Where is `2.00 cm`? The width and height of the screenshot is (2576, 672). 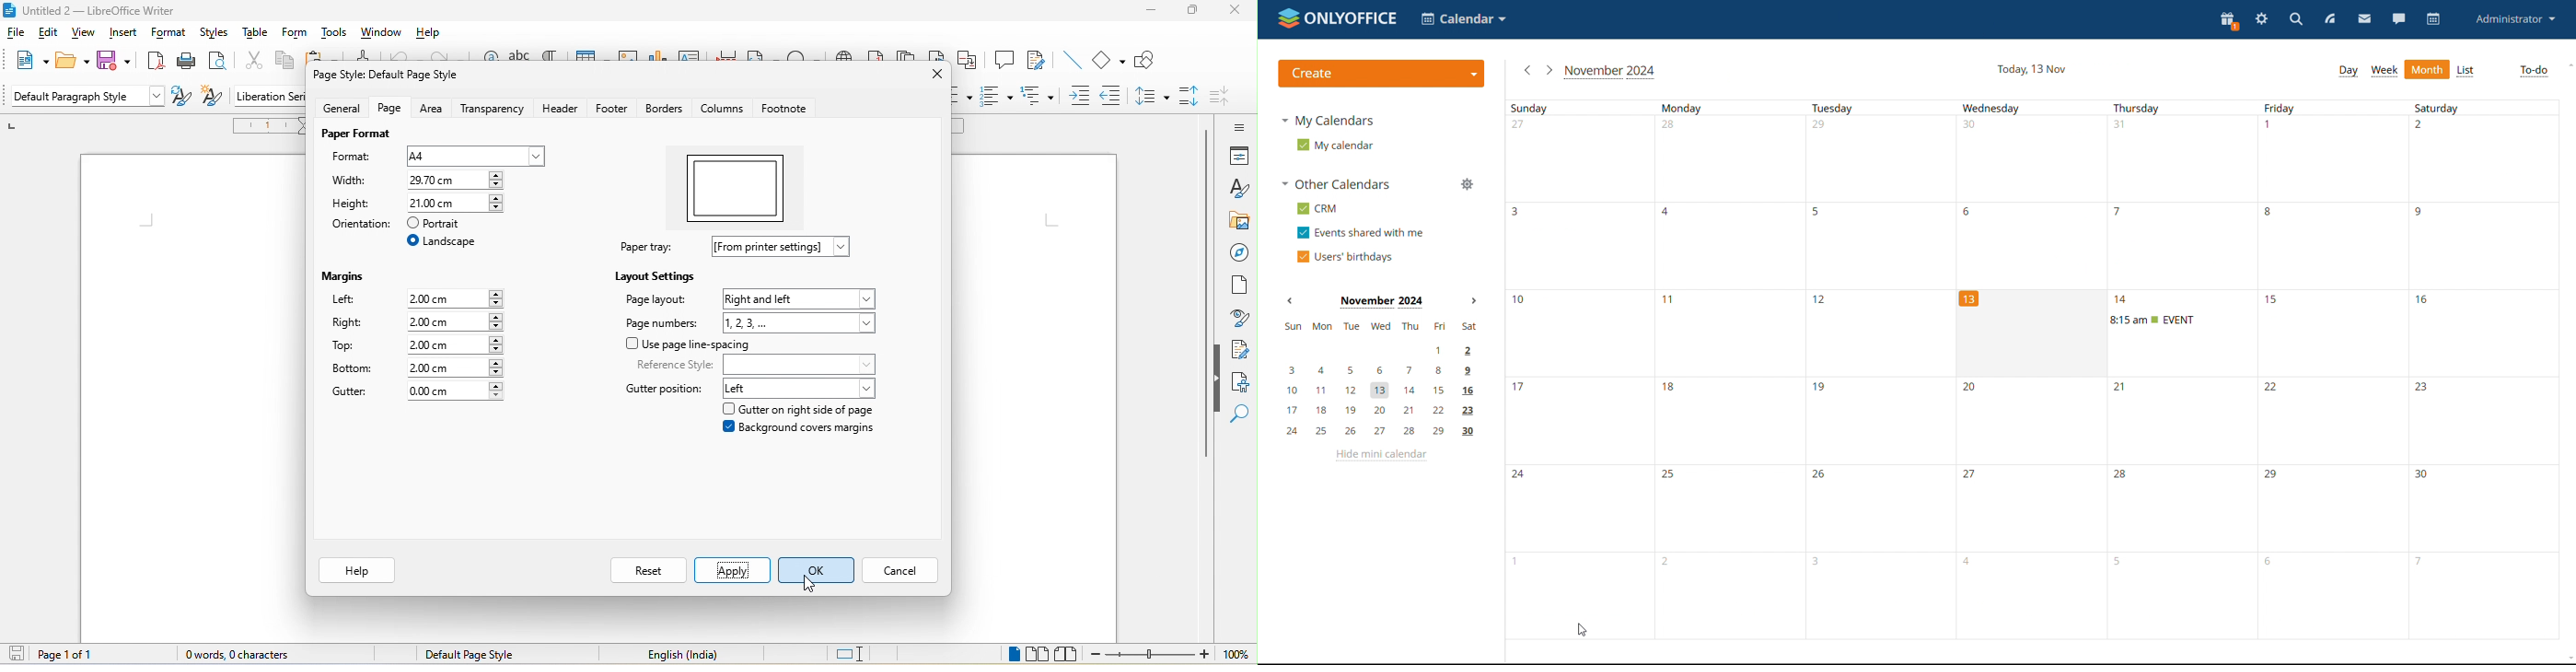
2.00 cm is located at coordinates (458, 368).